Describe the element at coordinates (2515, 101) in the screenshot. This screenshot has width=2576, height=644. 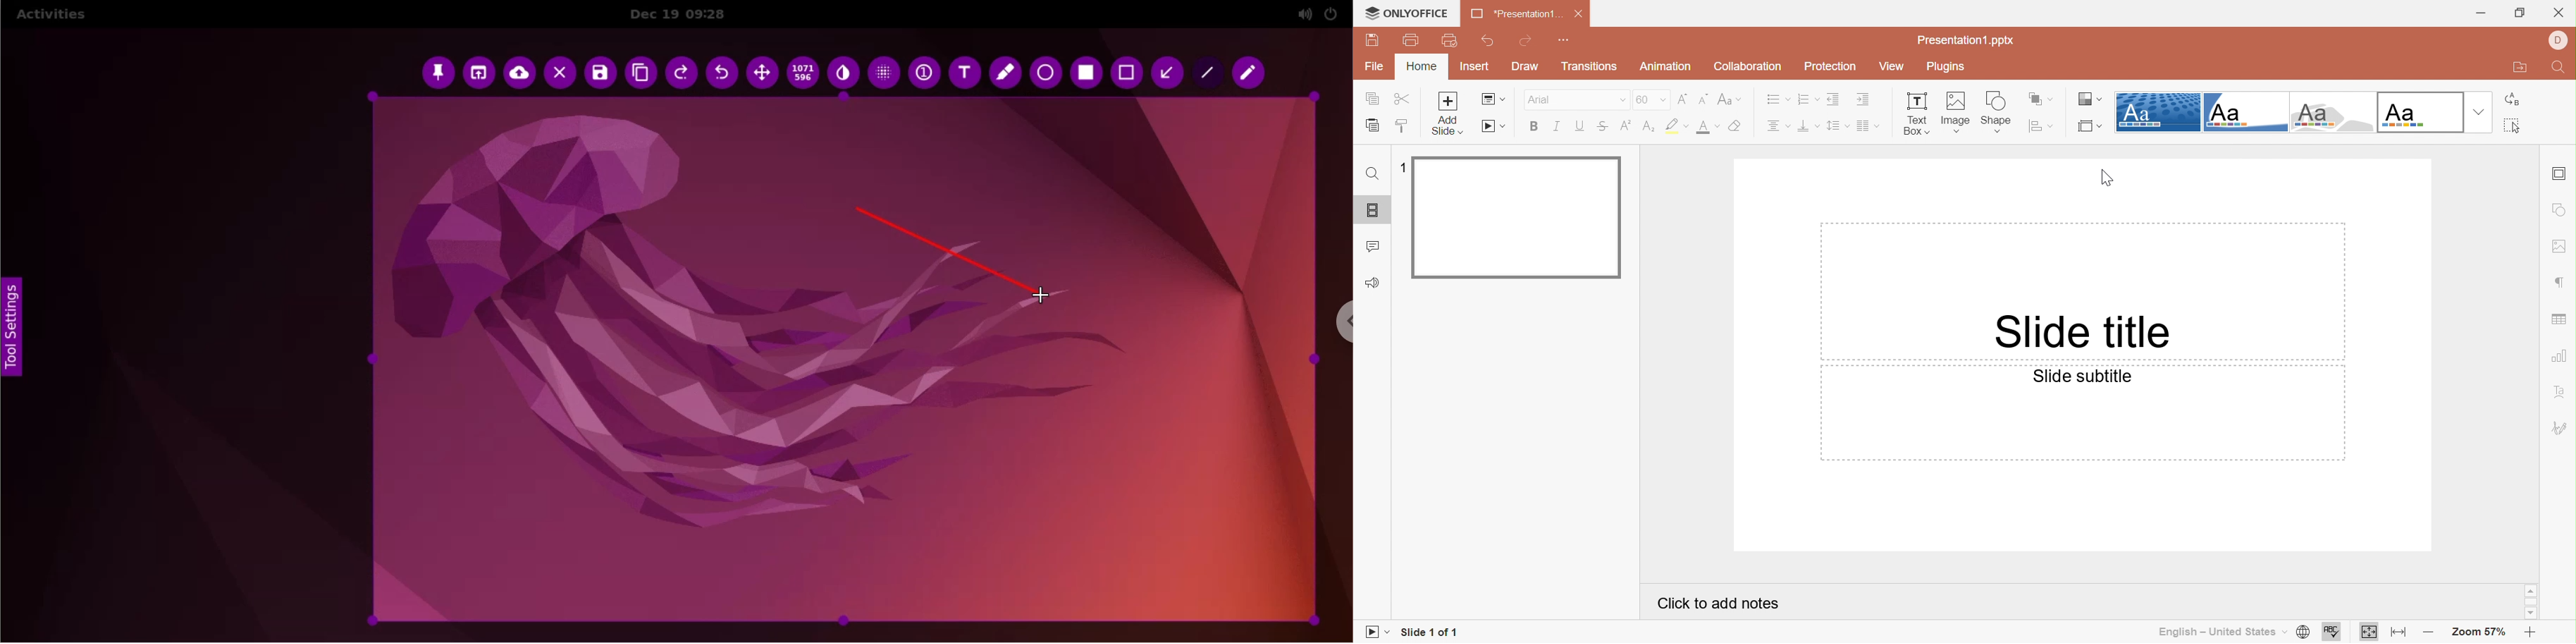
I see `Replace` at that location.